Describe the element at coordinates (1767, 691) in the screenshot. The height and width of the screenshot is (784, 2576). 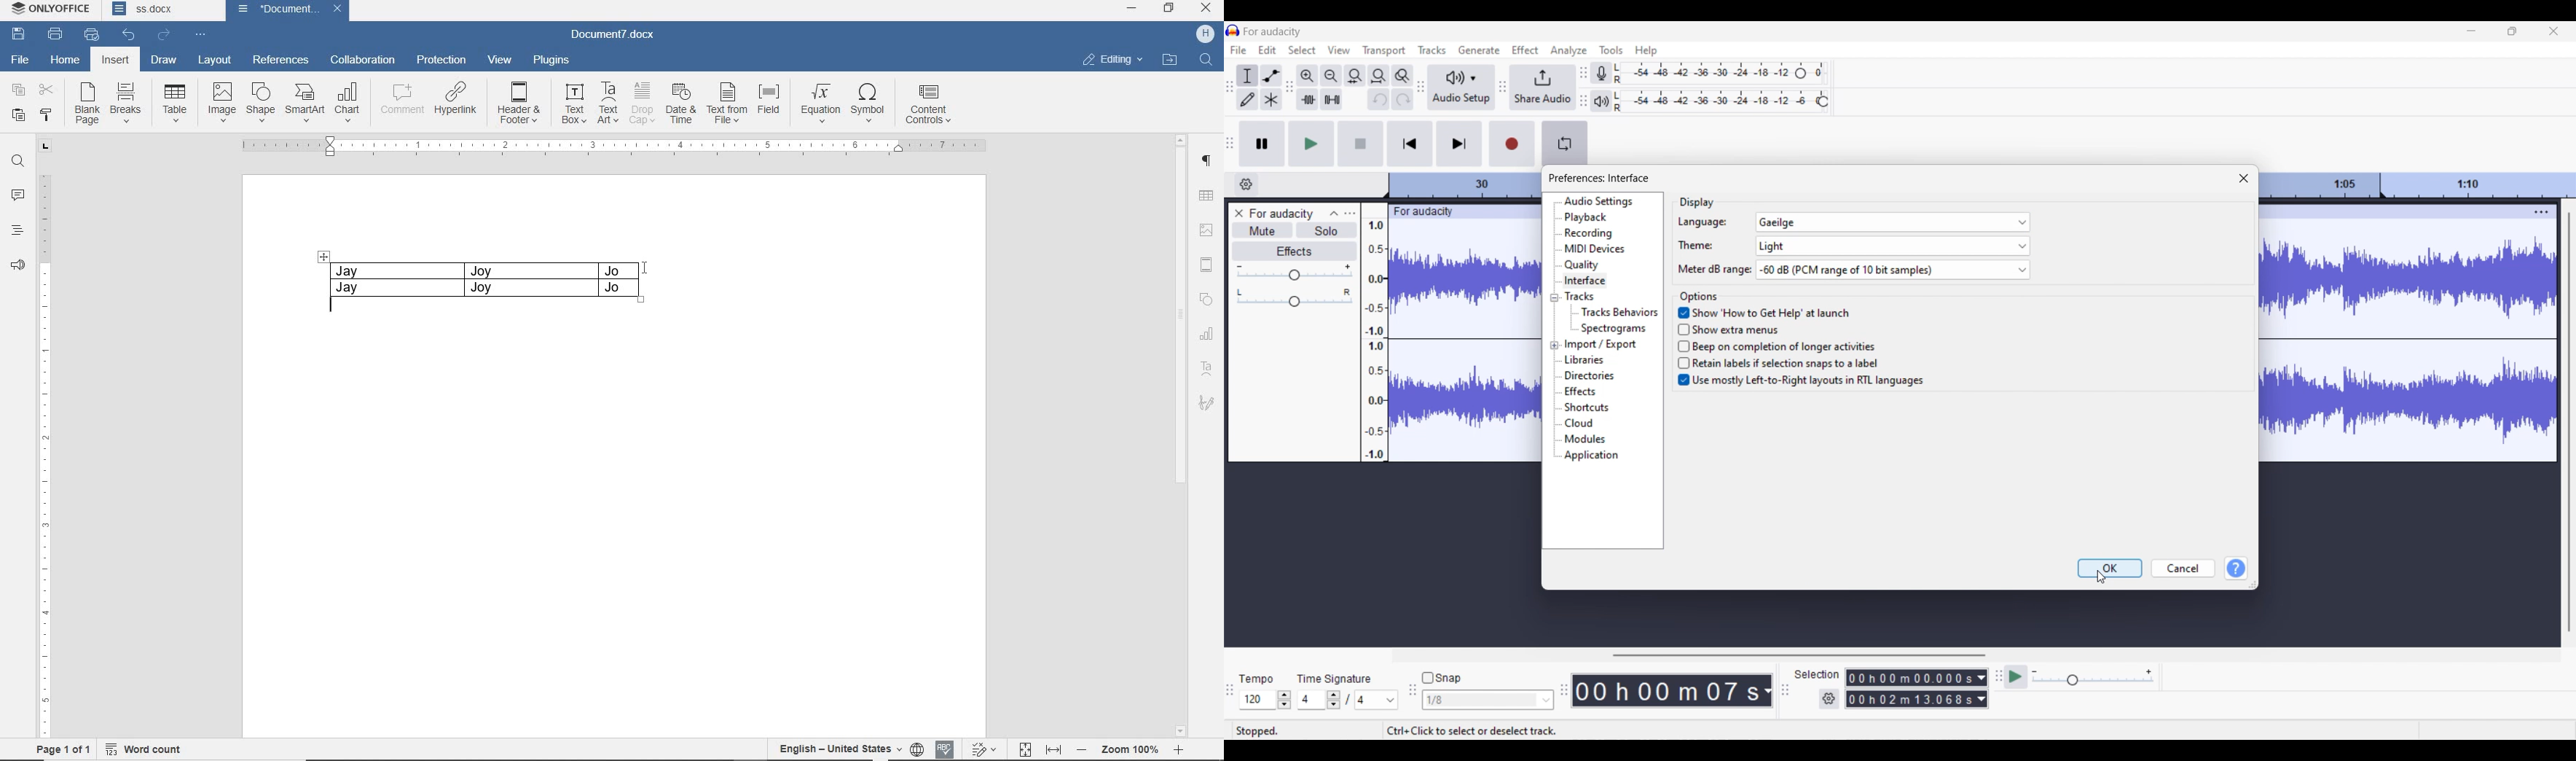
I see `Measurement ` at that location.